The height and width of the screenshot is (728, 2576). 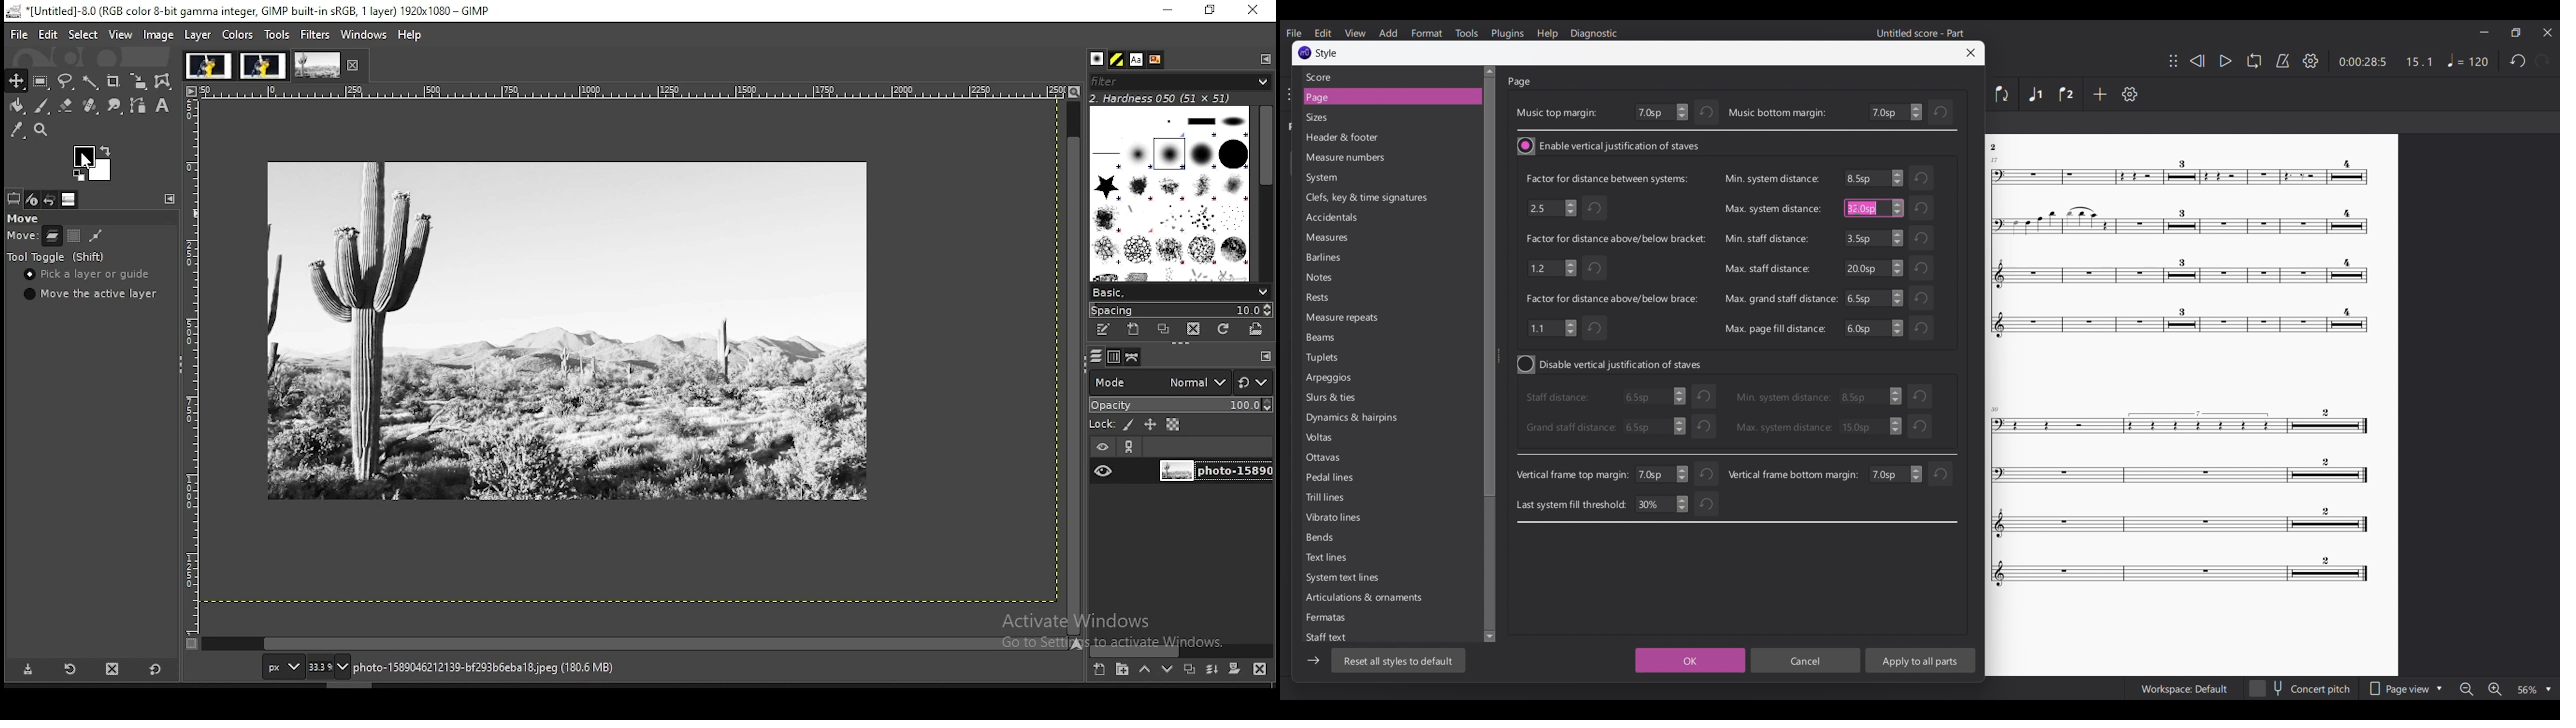 What do you see at coordinates (1427, 33) in the screenshot?
I see `format` at bounding box center [1427, 33].